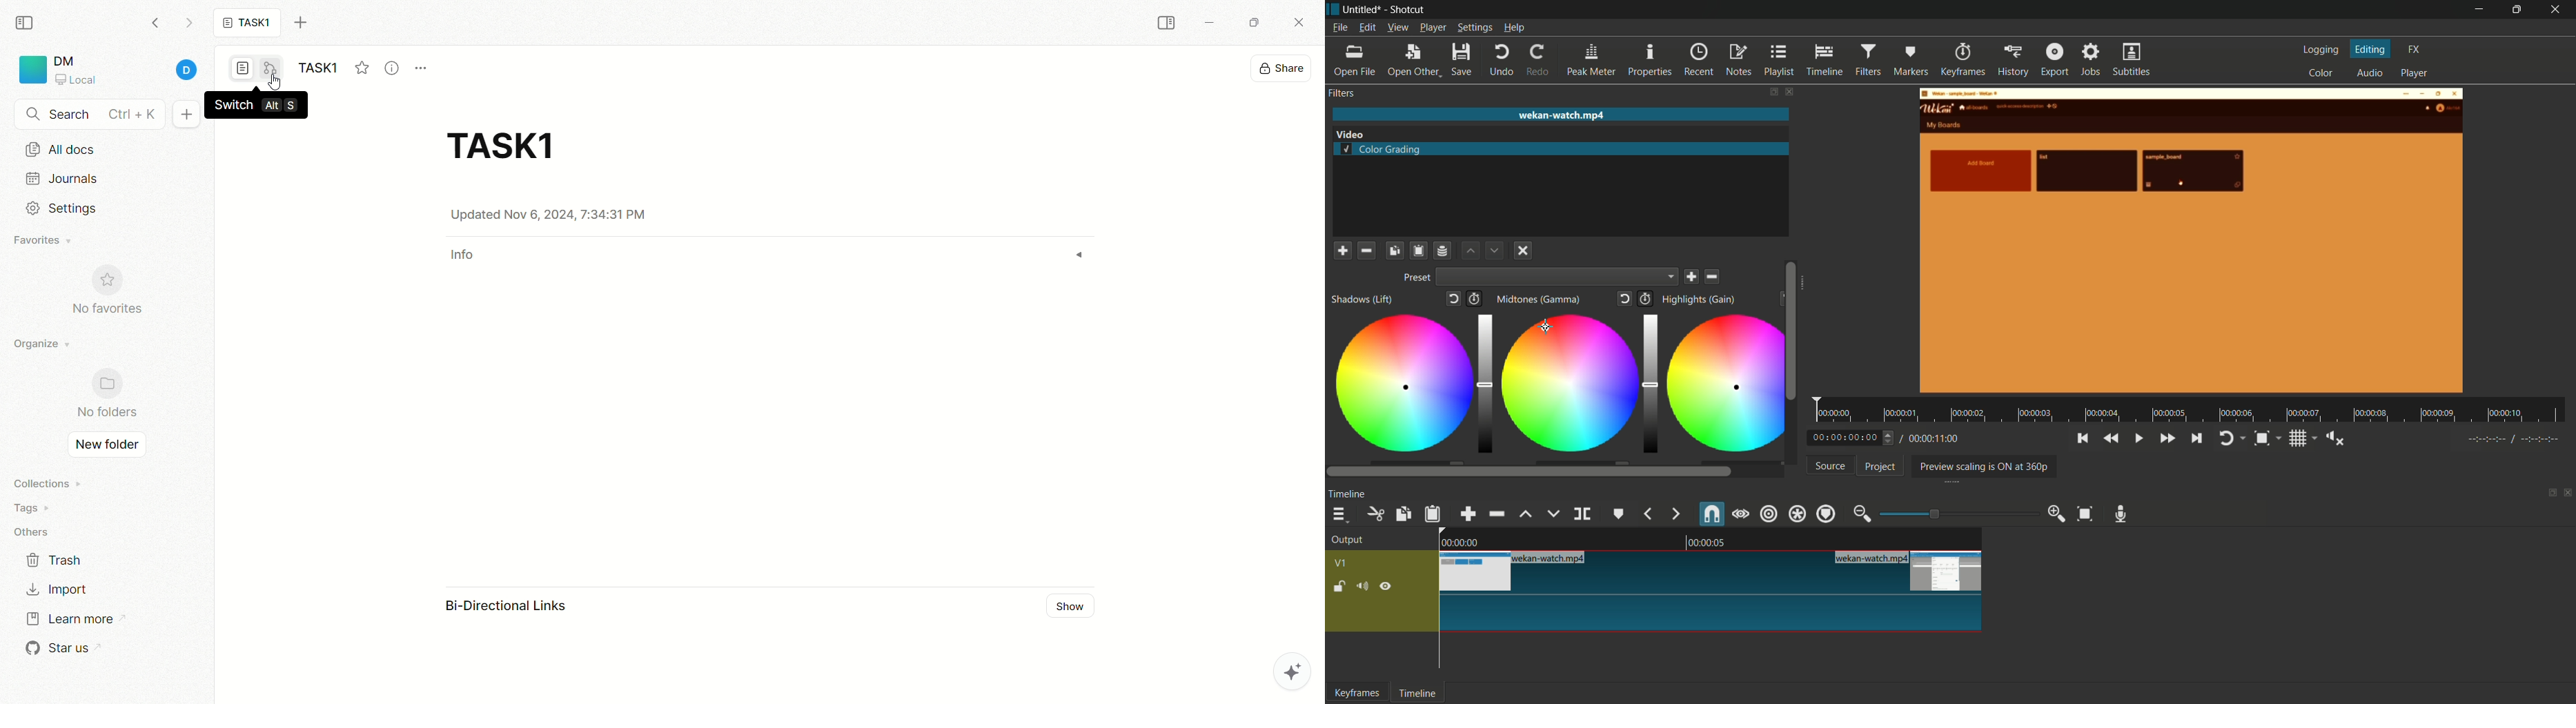 This screenshot has width=2576, height=728. I want to click on cursor, so click(1547, 325).